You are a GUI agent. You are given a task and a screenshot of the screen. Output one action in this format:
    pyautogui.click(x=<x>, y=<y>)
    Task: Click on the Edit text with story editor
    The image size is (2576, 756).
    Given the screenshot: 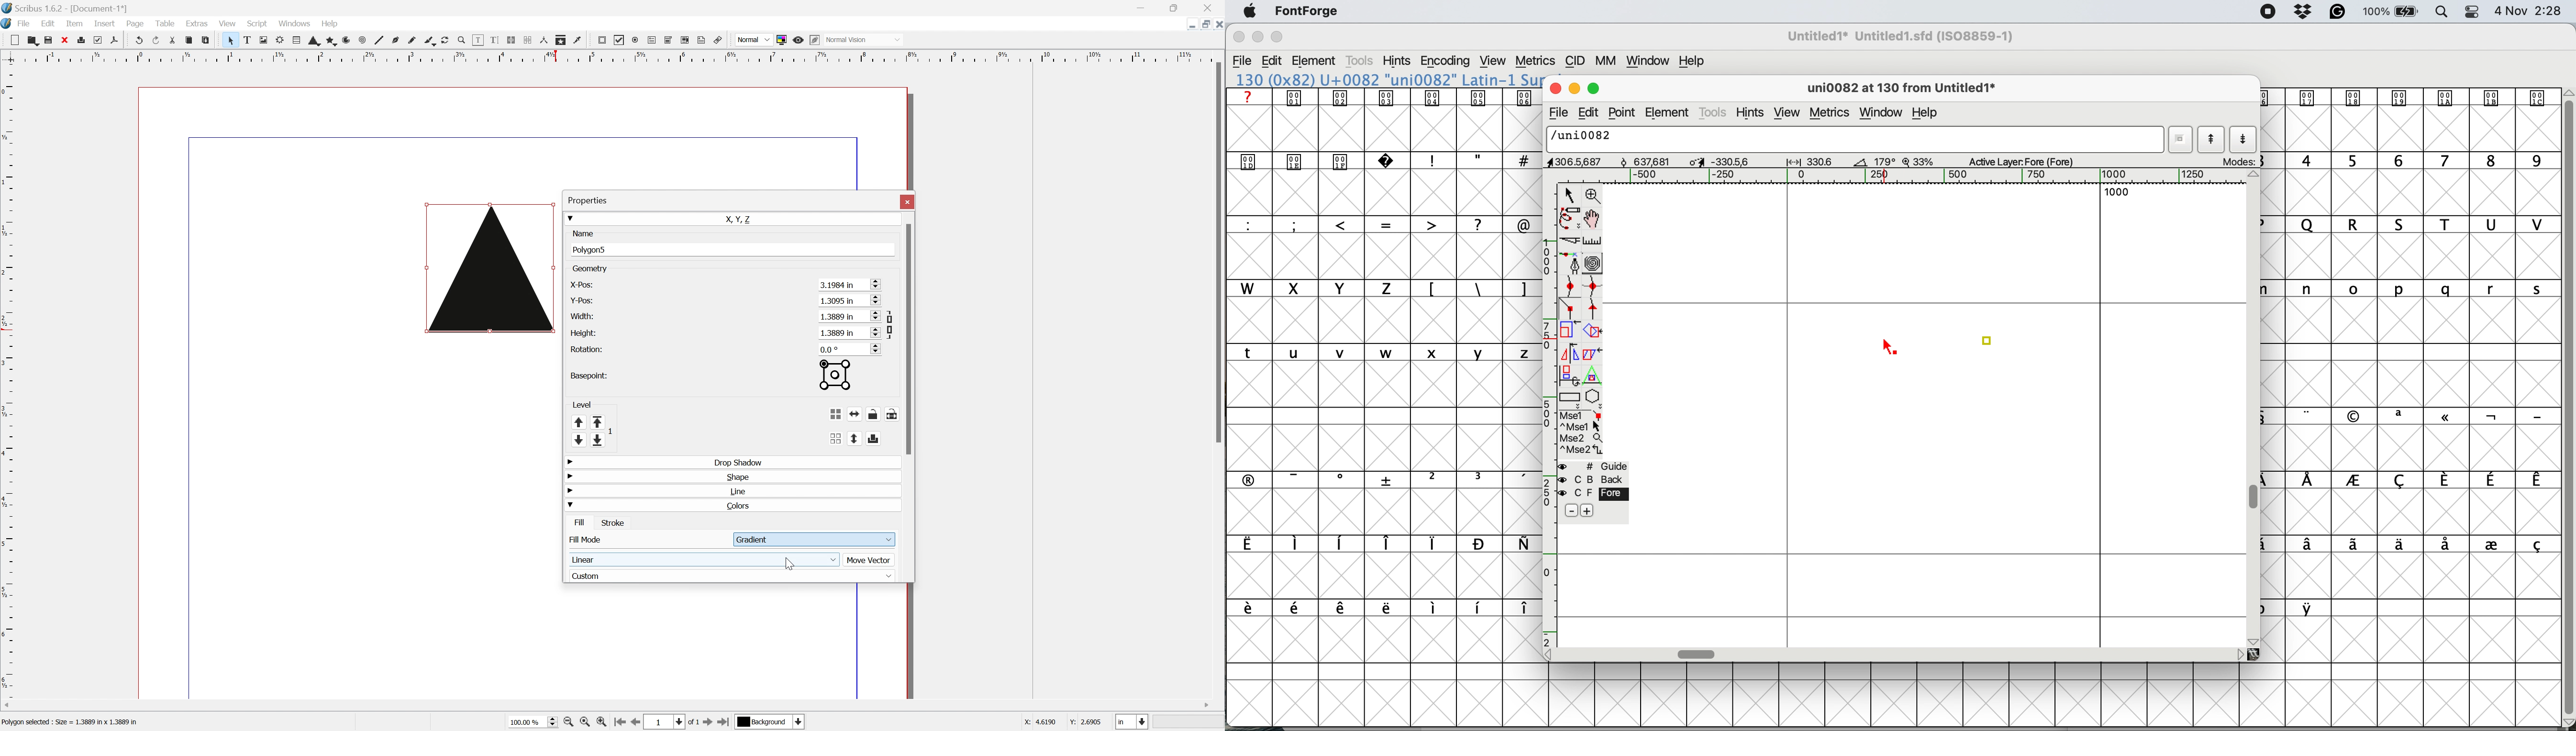 What is the action you would take?
    pyautogui.click(x=491, y=41)
    